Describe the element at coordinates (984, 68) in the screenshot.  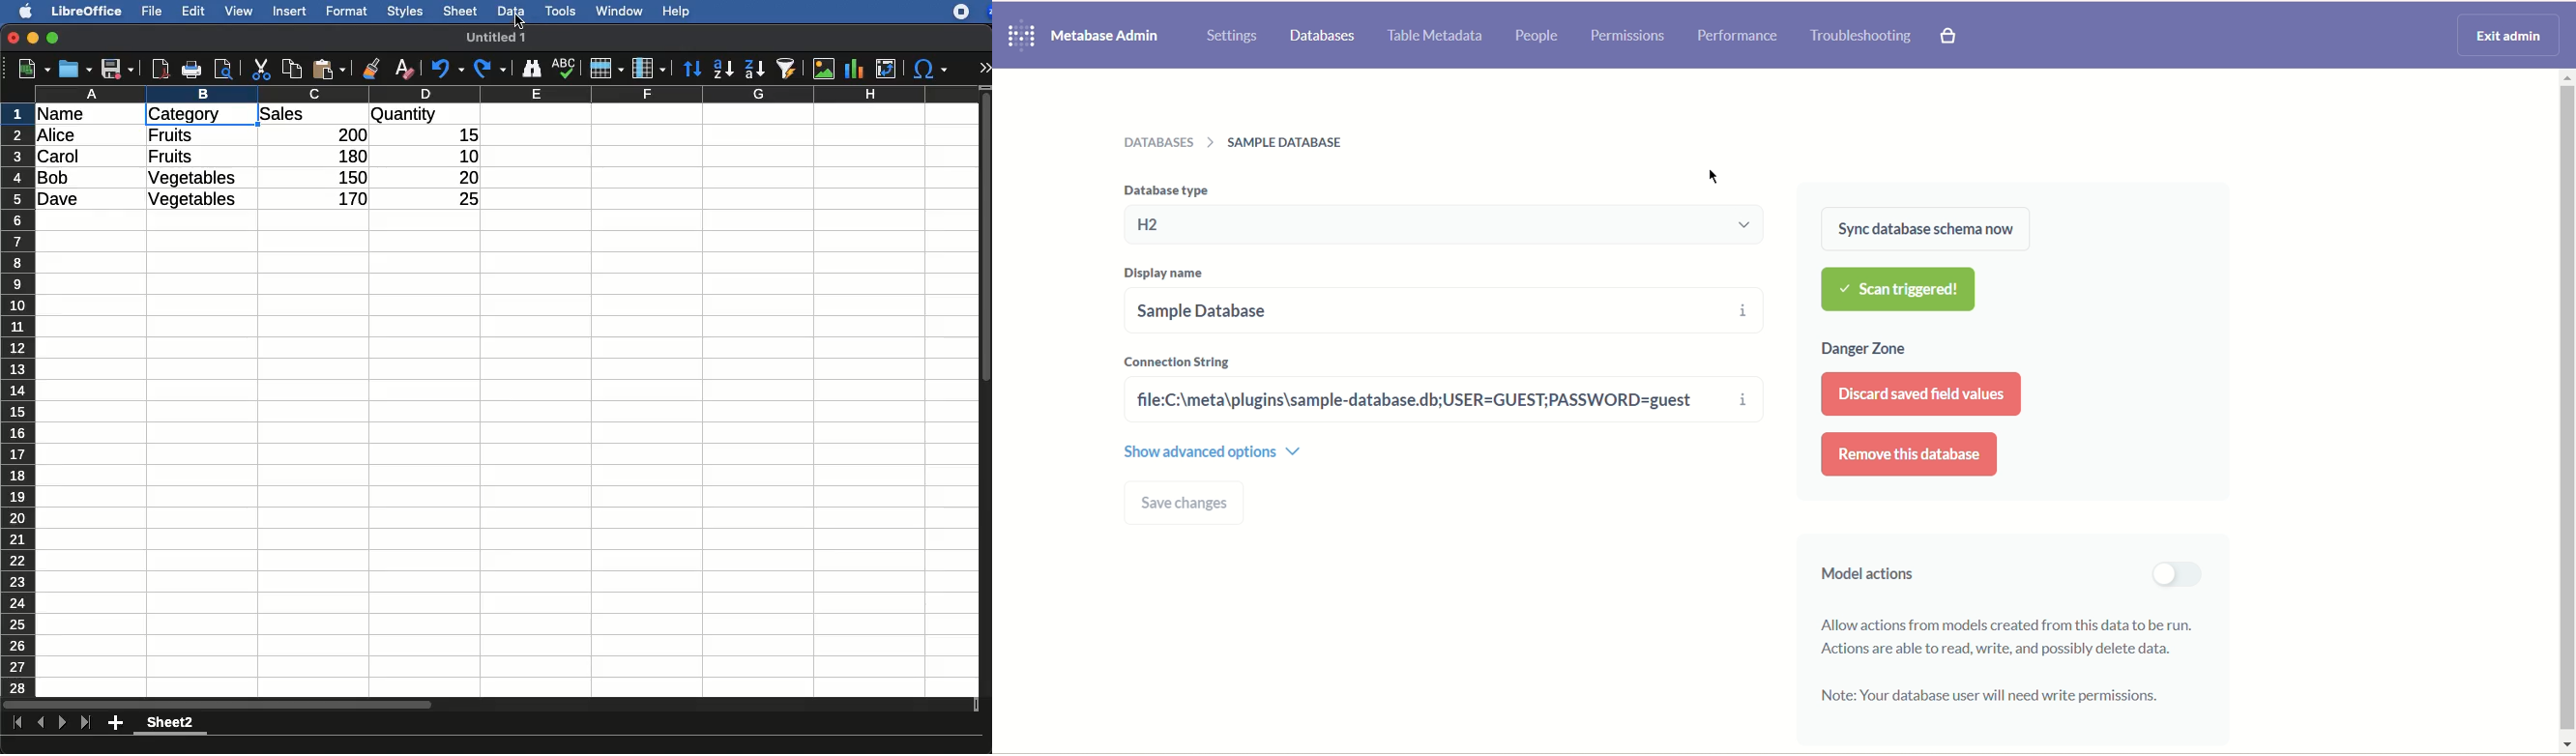
I see `expand` at that location.